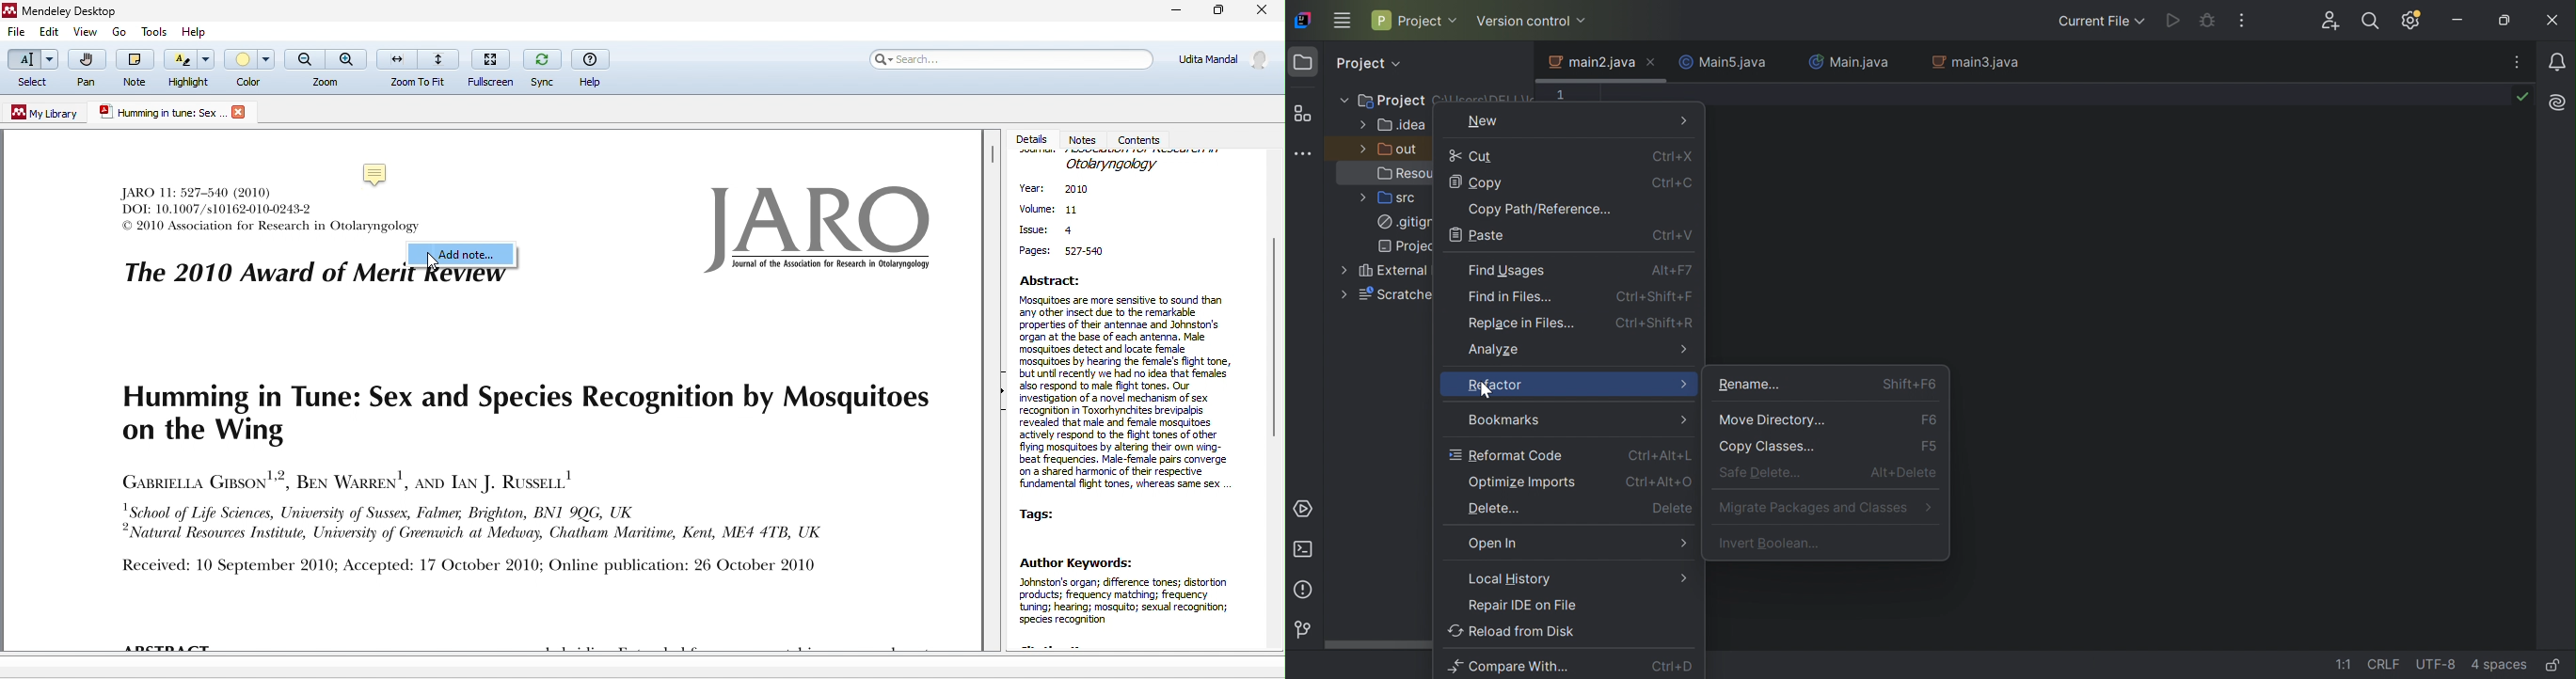 The height and width of the screenshot is (700, 2576). Describe the element at coordinates (1263, 11) in the screenshot. I see `close` at that location.